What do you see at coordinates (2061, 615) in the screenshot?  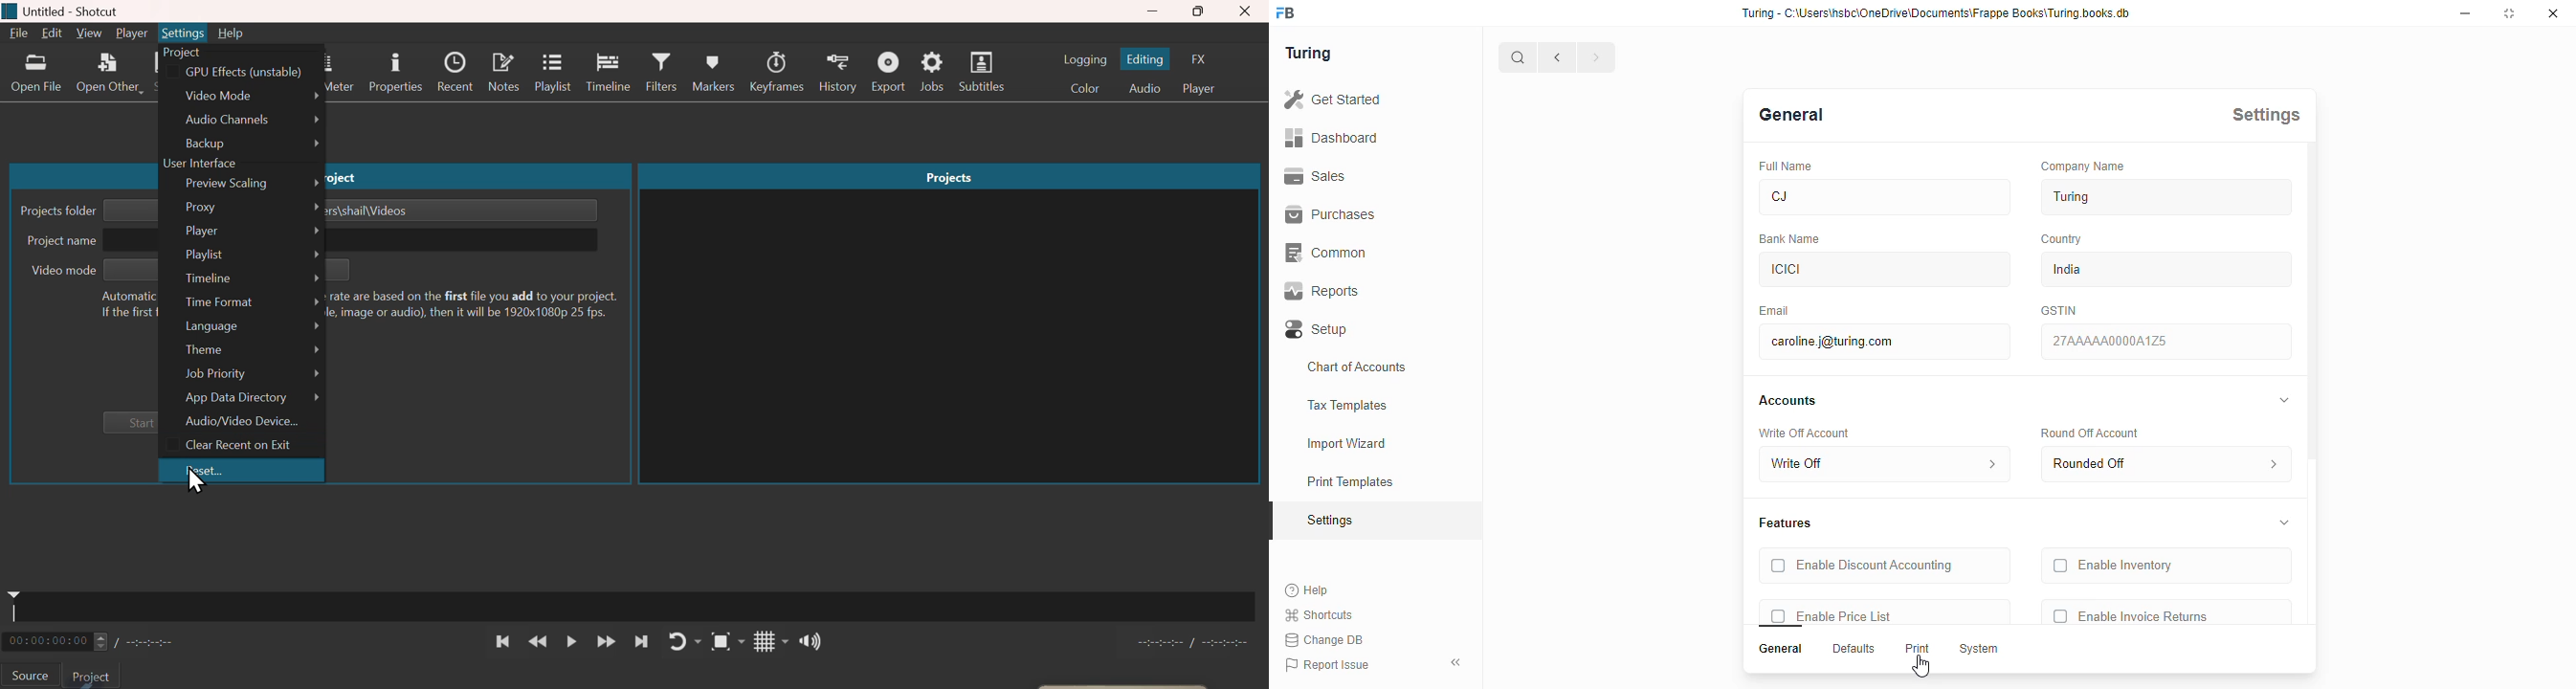 I see `checkbox` at bounding box center [2061, 615].